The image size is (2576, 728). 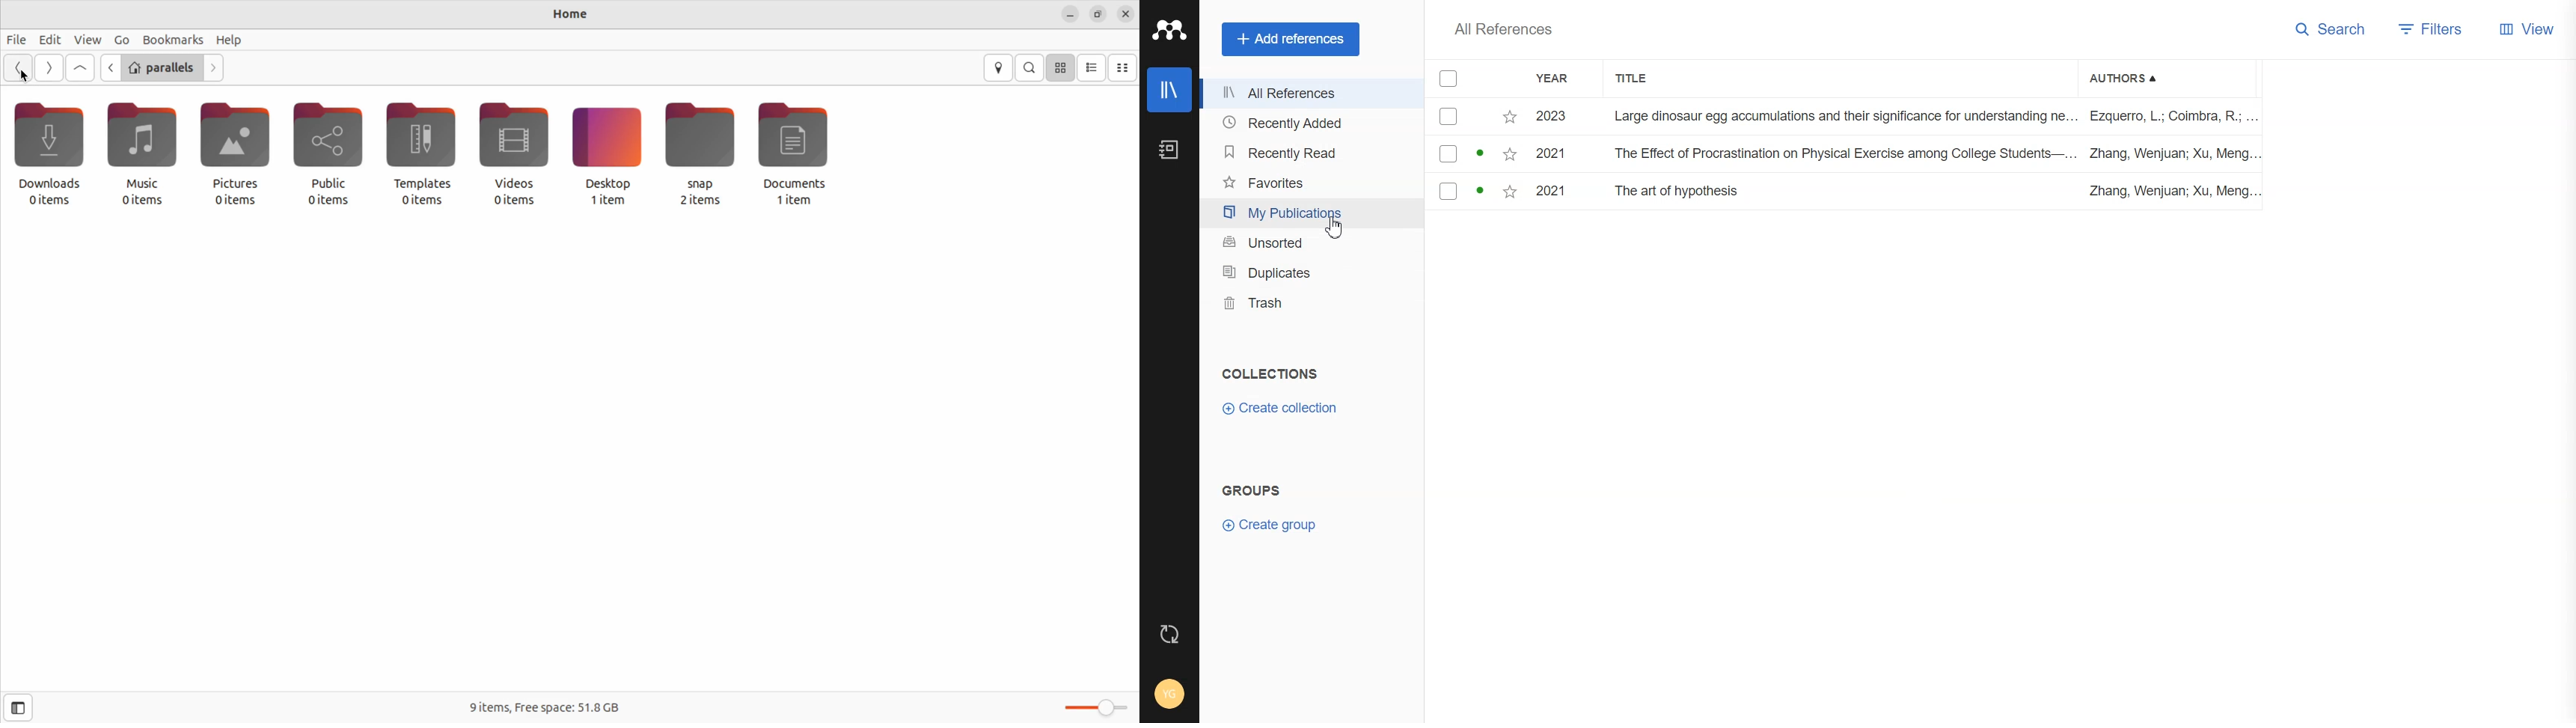 I want to click on Favorites, so click(x=1306, y=183).